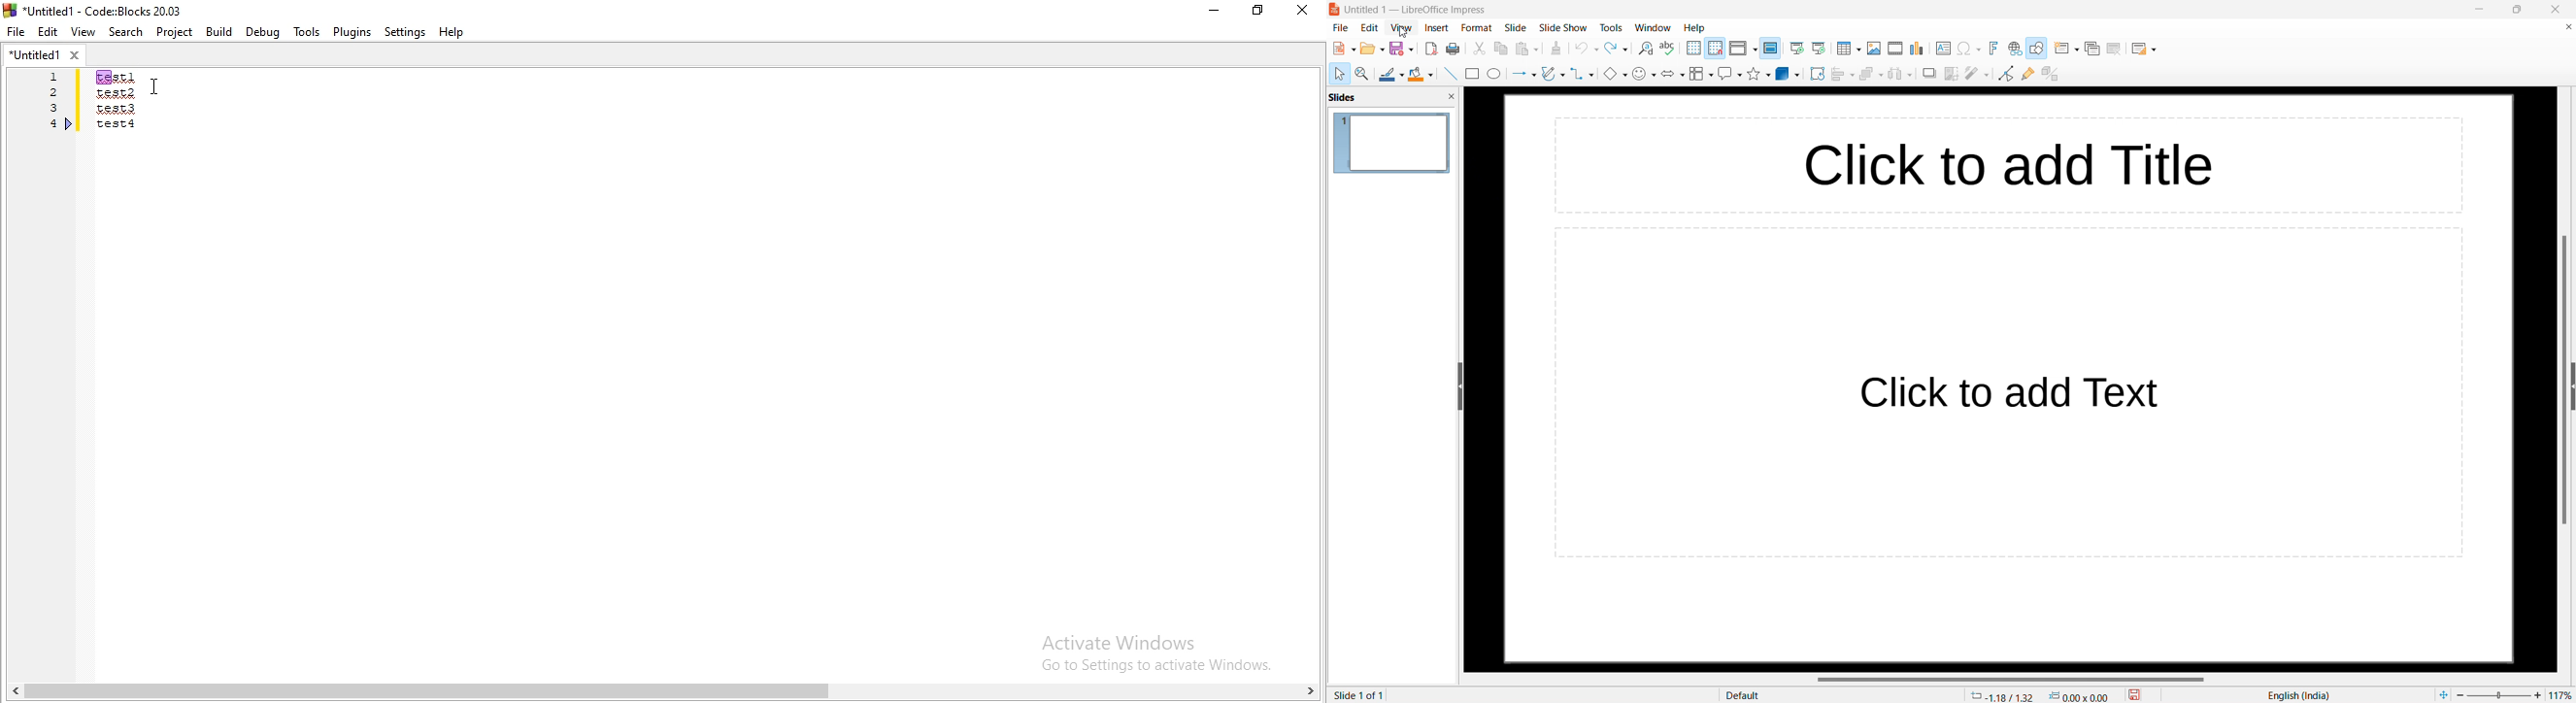 This screenshot has width=2576, height=728. Describe the element at coordinates (158, 86) in the screenshot. I see `Cursor` at that location.